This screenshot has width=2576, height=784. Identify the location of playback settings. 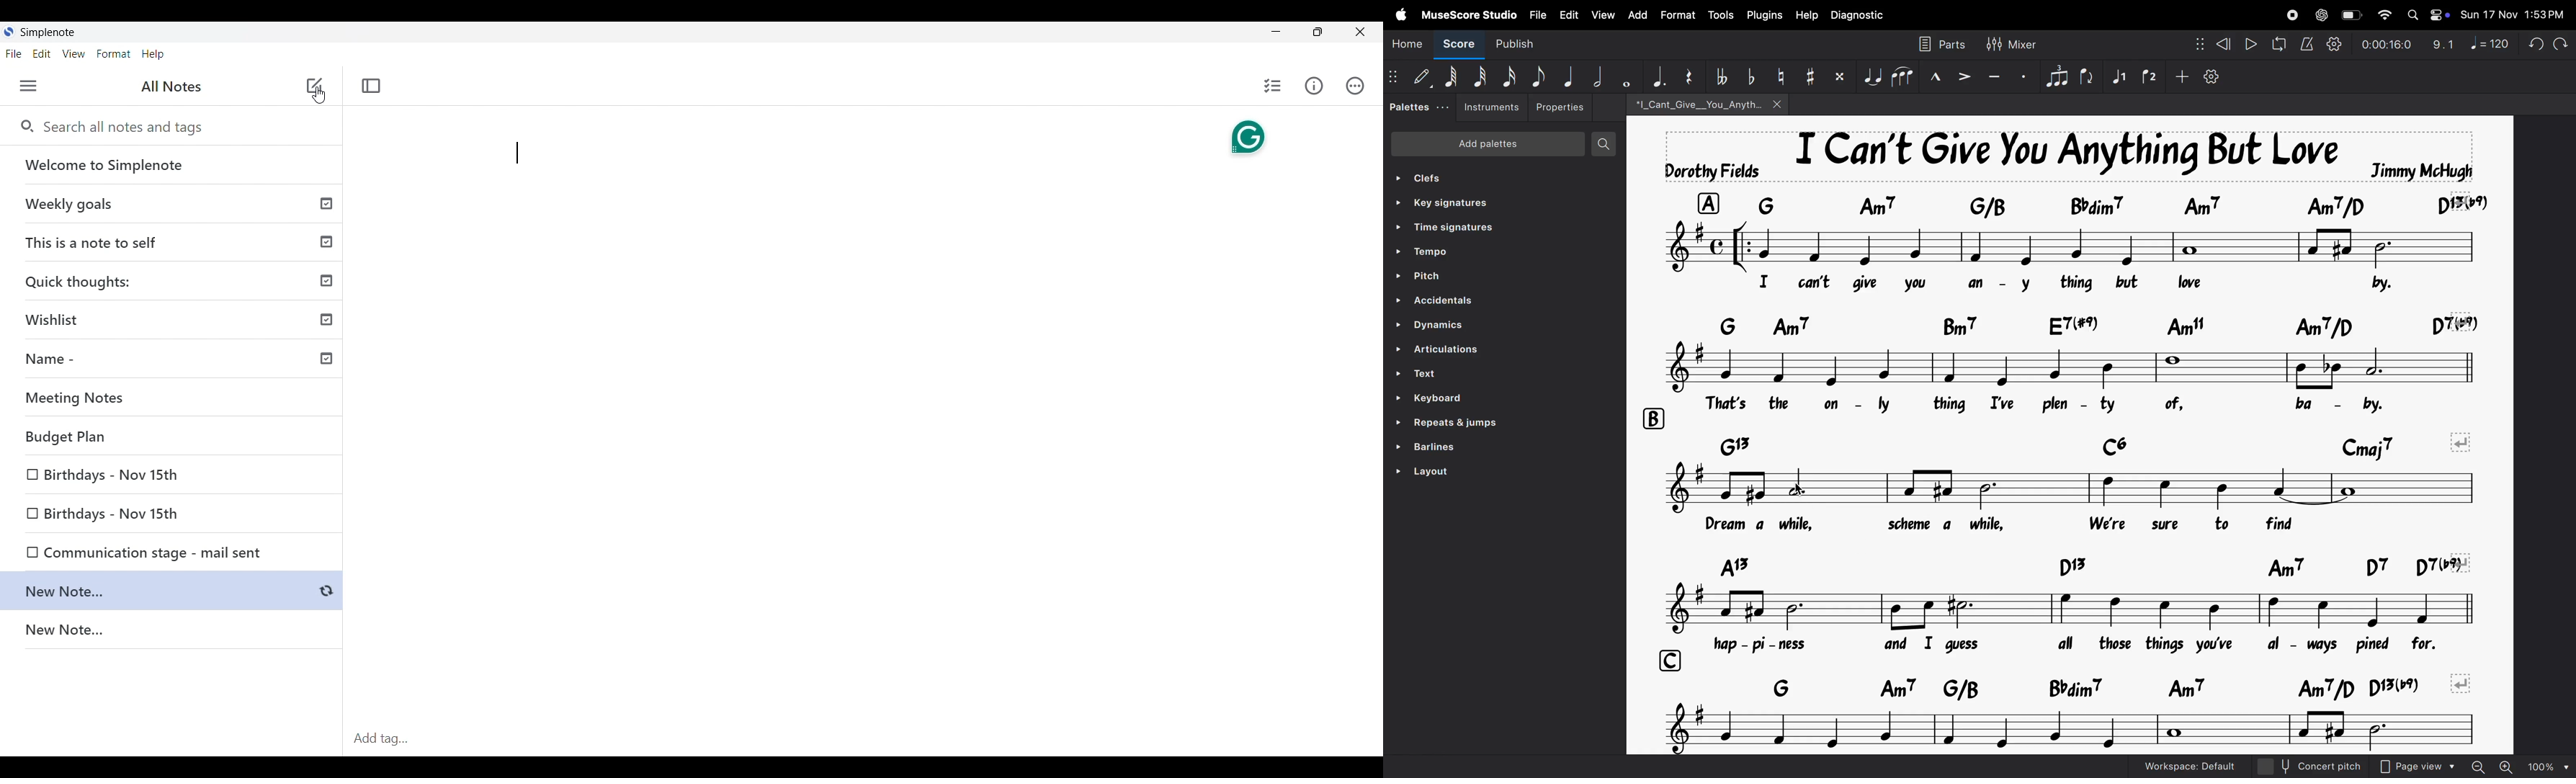
(2333, 42).